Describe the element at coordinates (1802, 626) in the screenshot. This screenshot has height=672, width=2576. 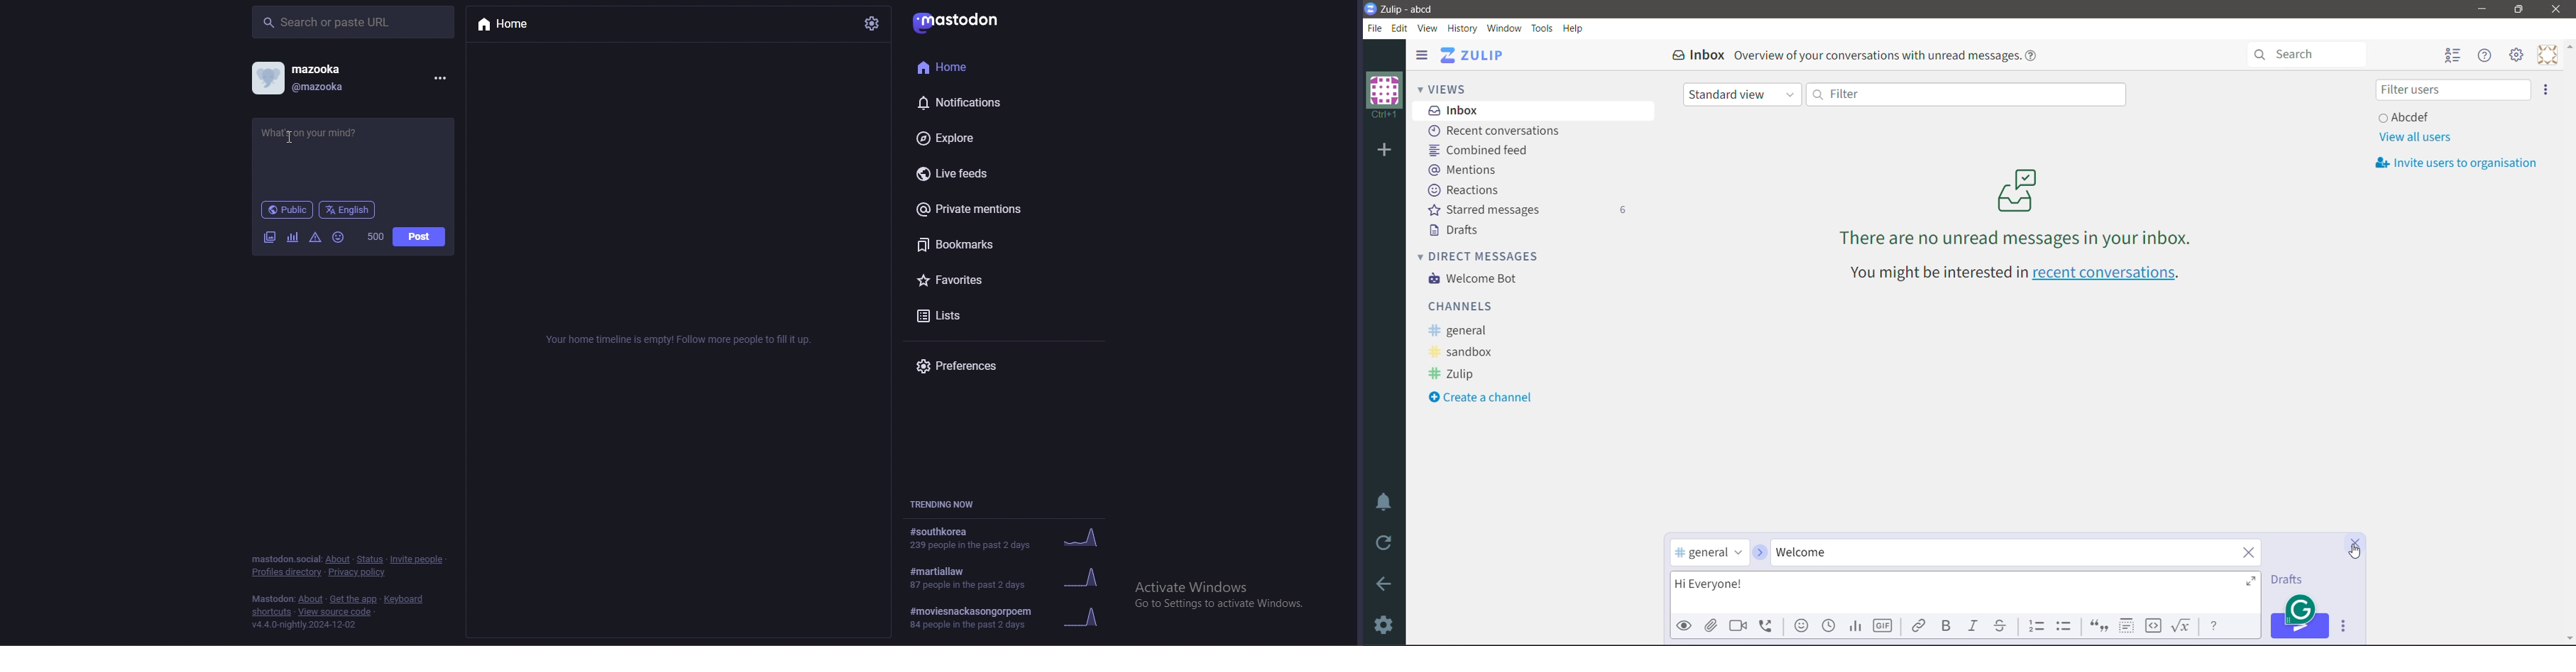
I see `Add emoji` at that location.